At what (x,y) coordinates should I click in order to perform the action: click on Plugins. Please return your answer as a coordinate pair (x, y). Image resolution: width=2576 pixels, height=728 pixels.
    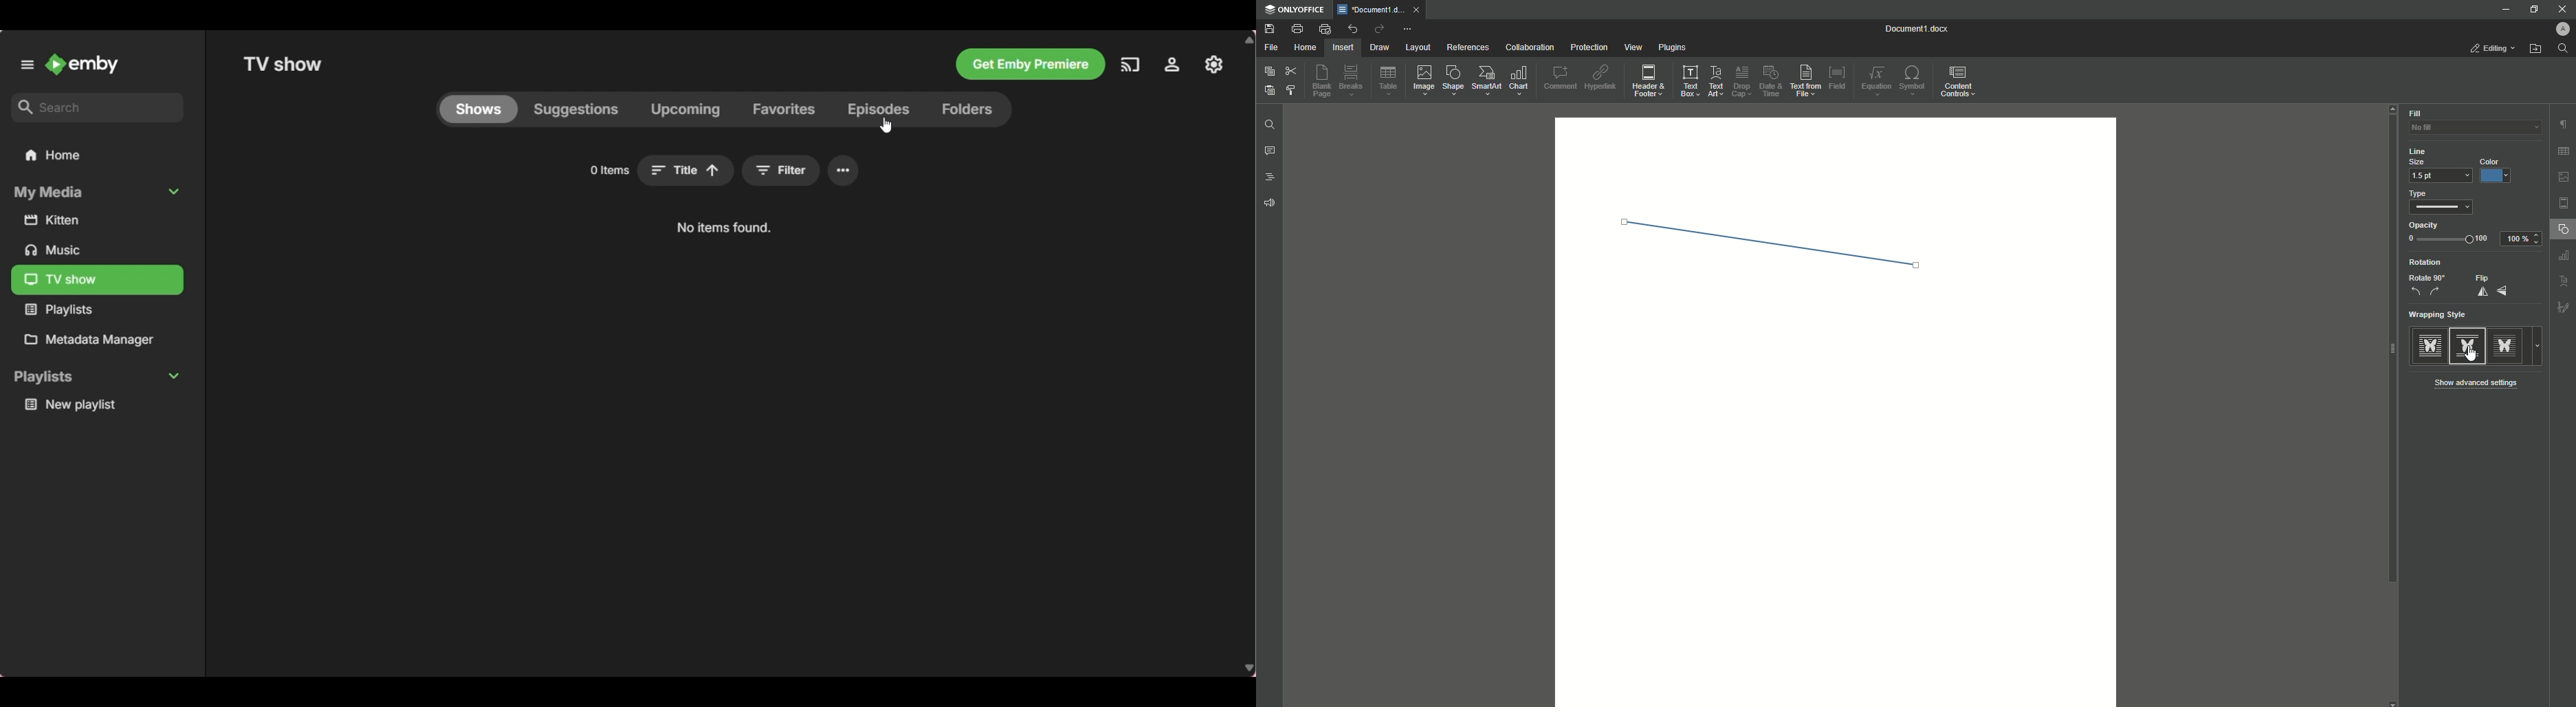
    Looking at the image, I should click on (1673, 48).